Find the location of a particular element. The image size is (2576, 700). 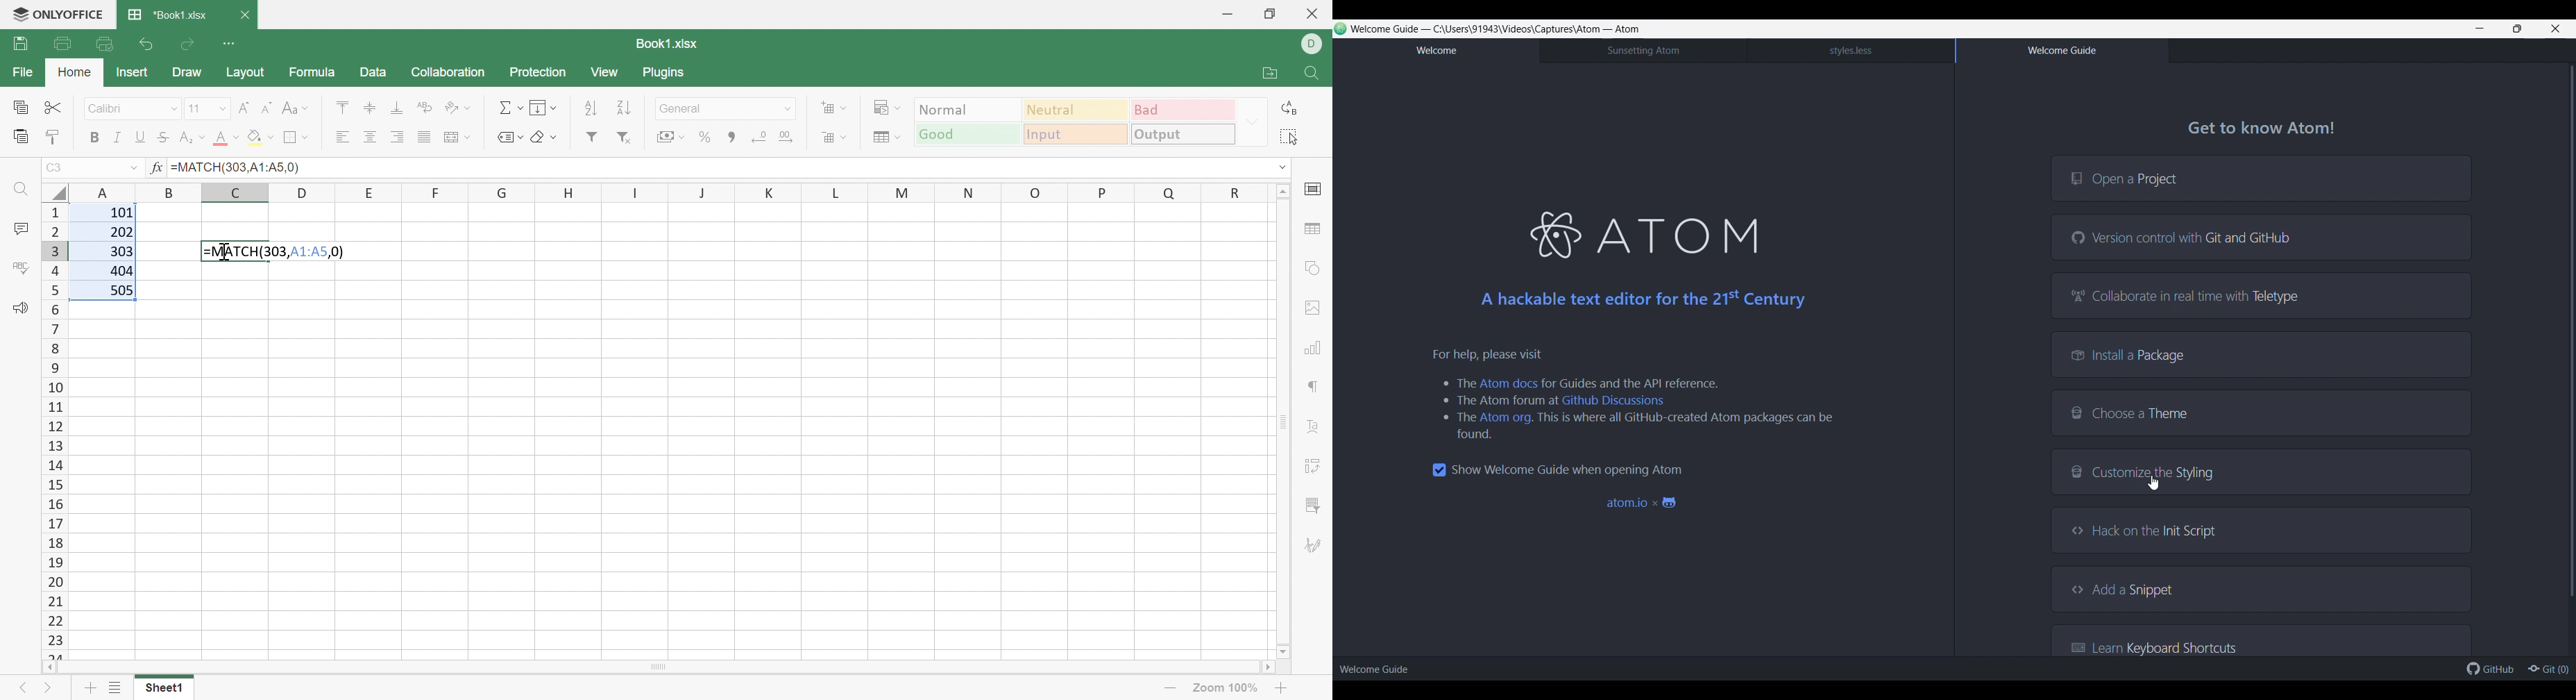

Undo is located at coordinates (144, 42).